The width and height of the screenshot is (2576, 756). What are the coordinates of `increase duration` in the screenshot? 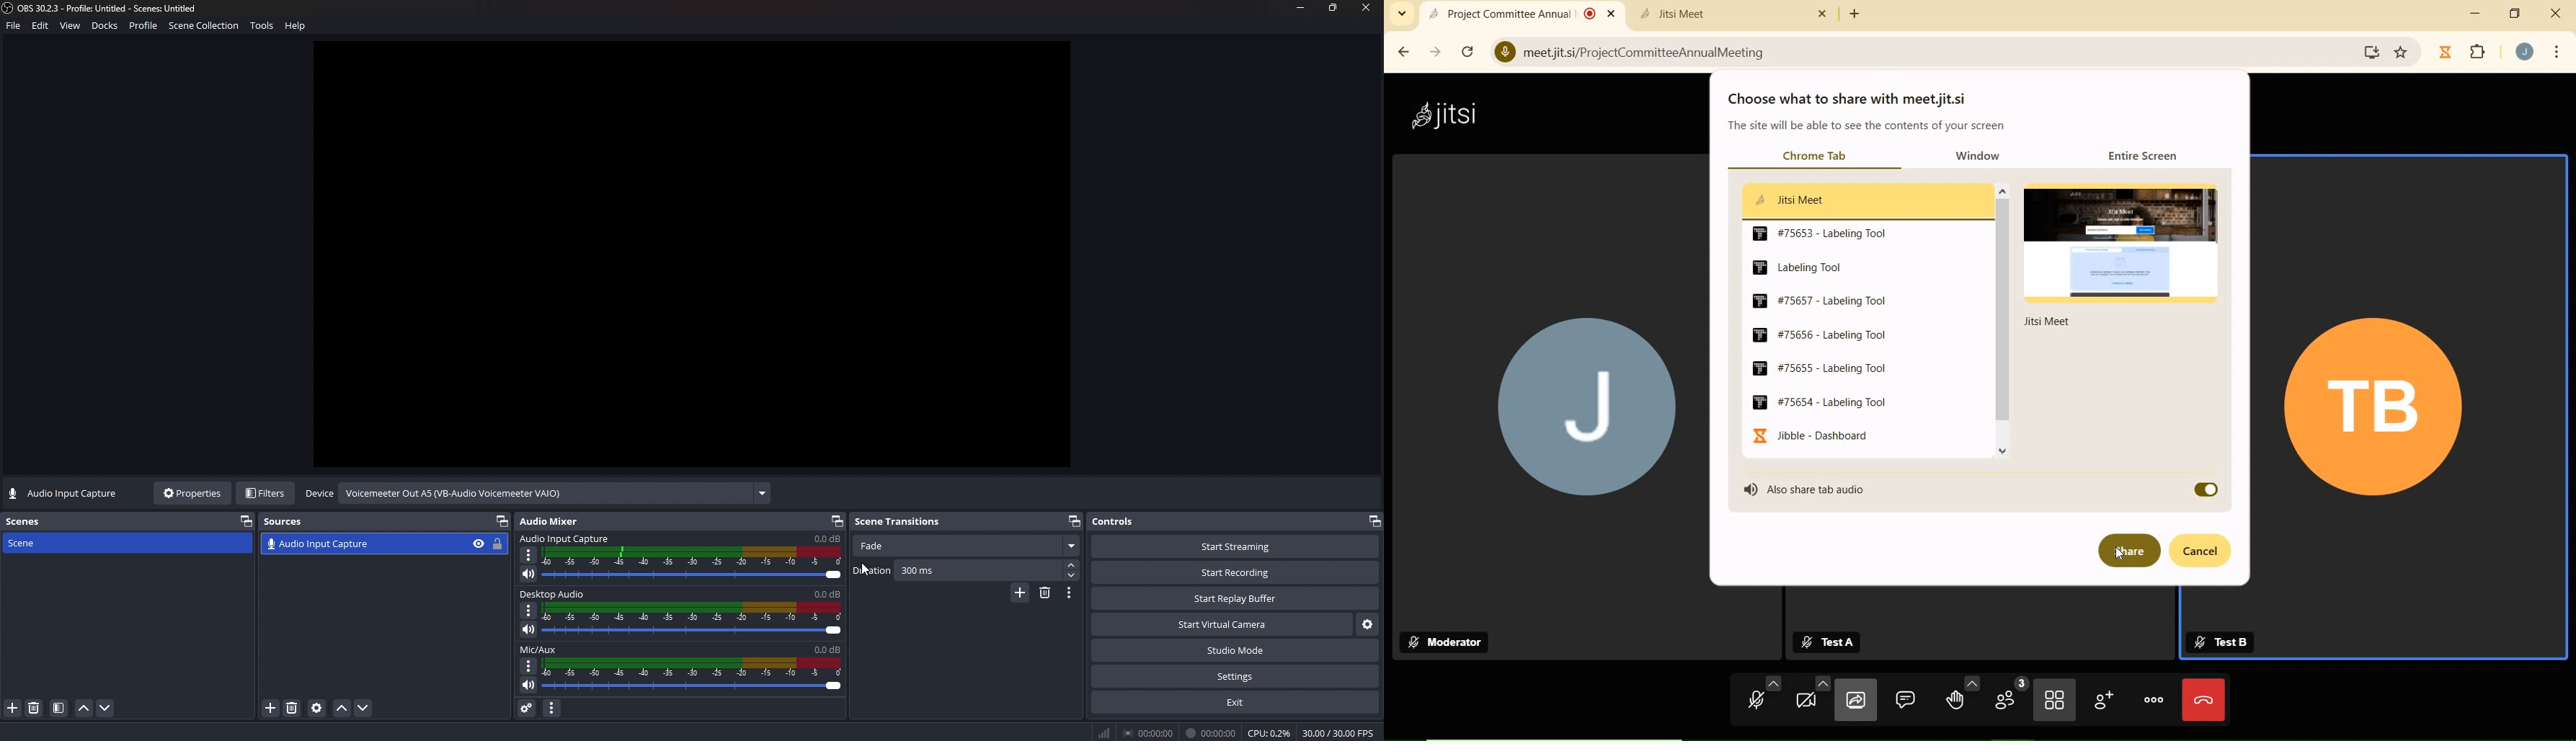 It's located at (1073, 564).